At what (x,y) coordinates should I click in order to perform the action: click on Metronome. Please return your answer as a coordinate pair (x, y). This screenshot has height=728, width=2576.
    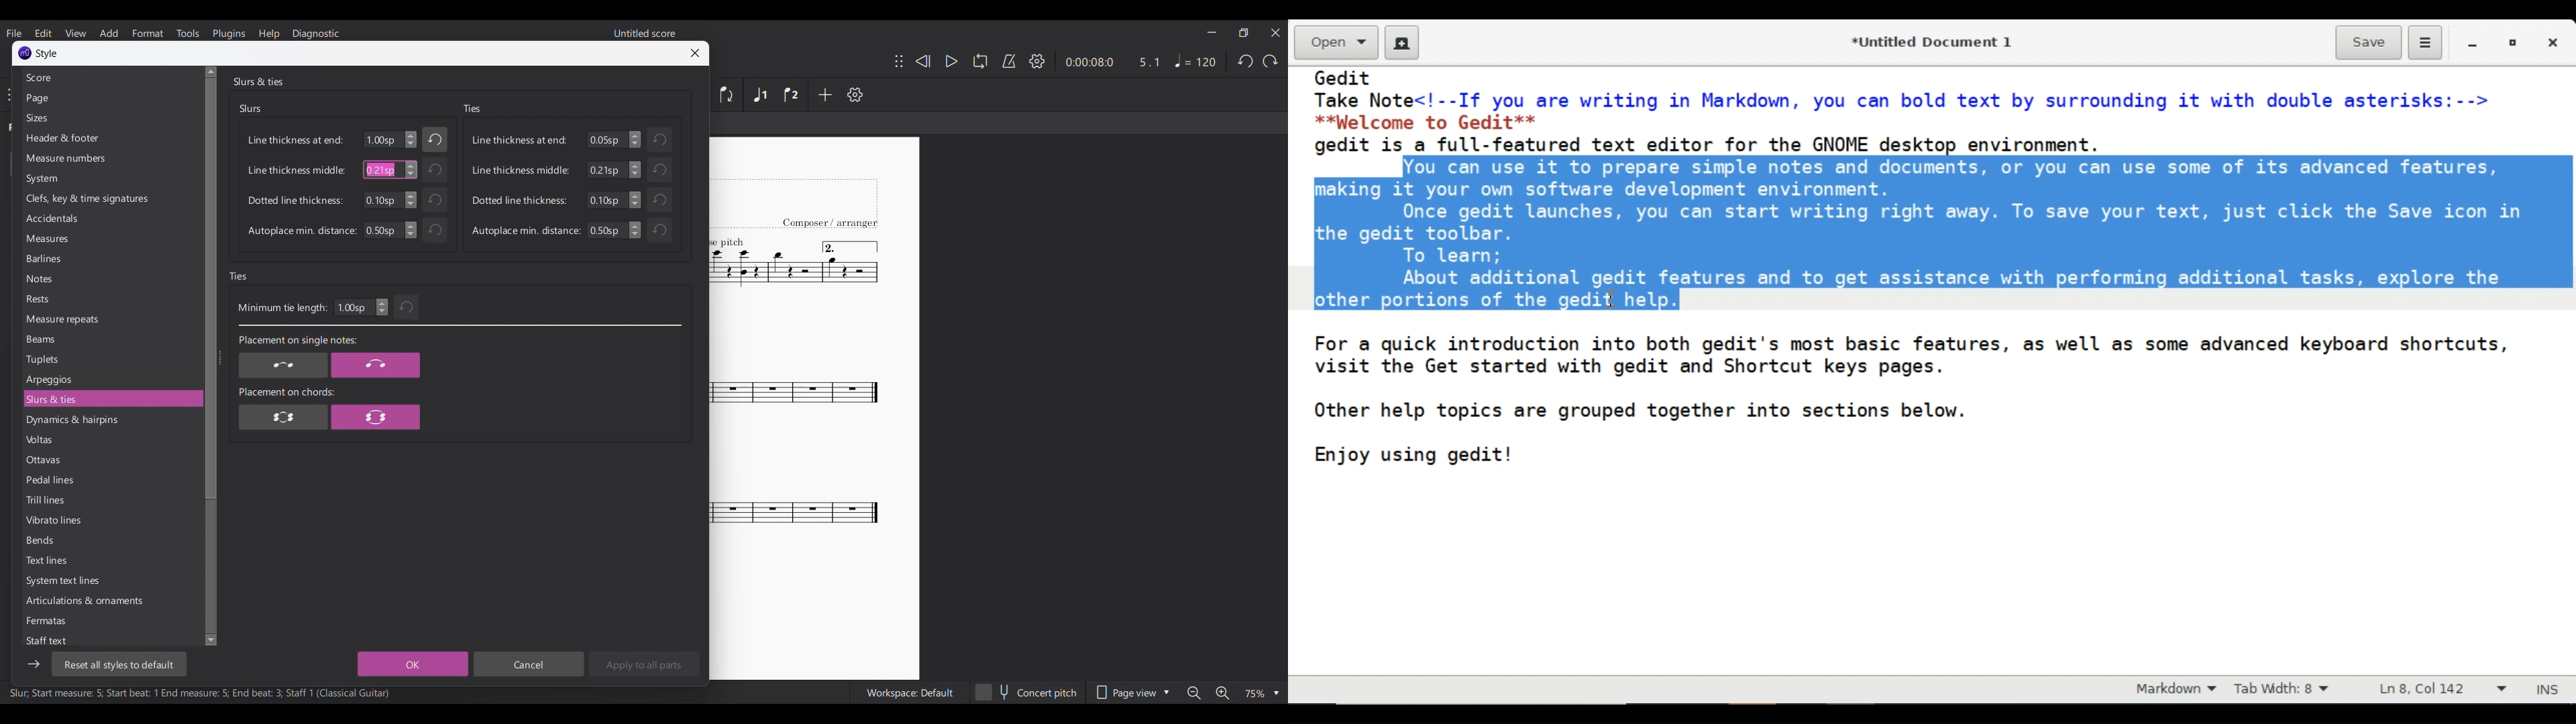
    Looking at the image, I should click on (1009, 61).